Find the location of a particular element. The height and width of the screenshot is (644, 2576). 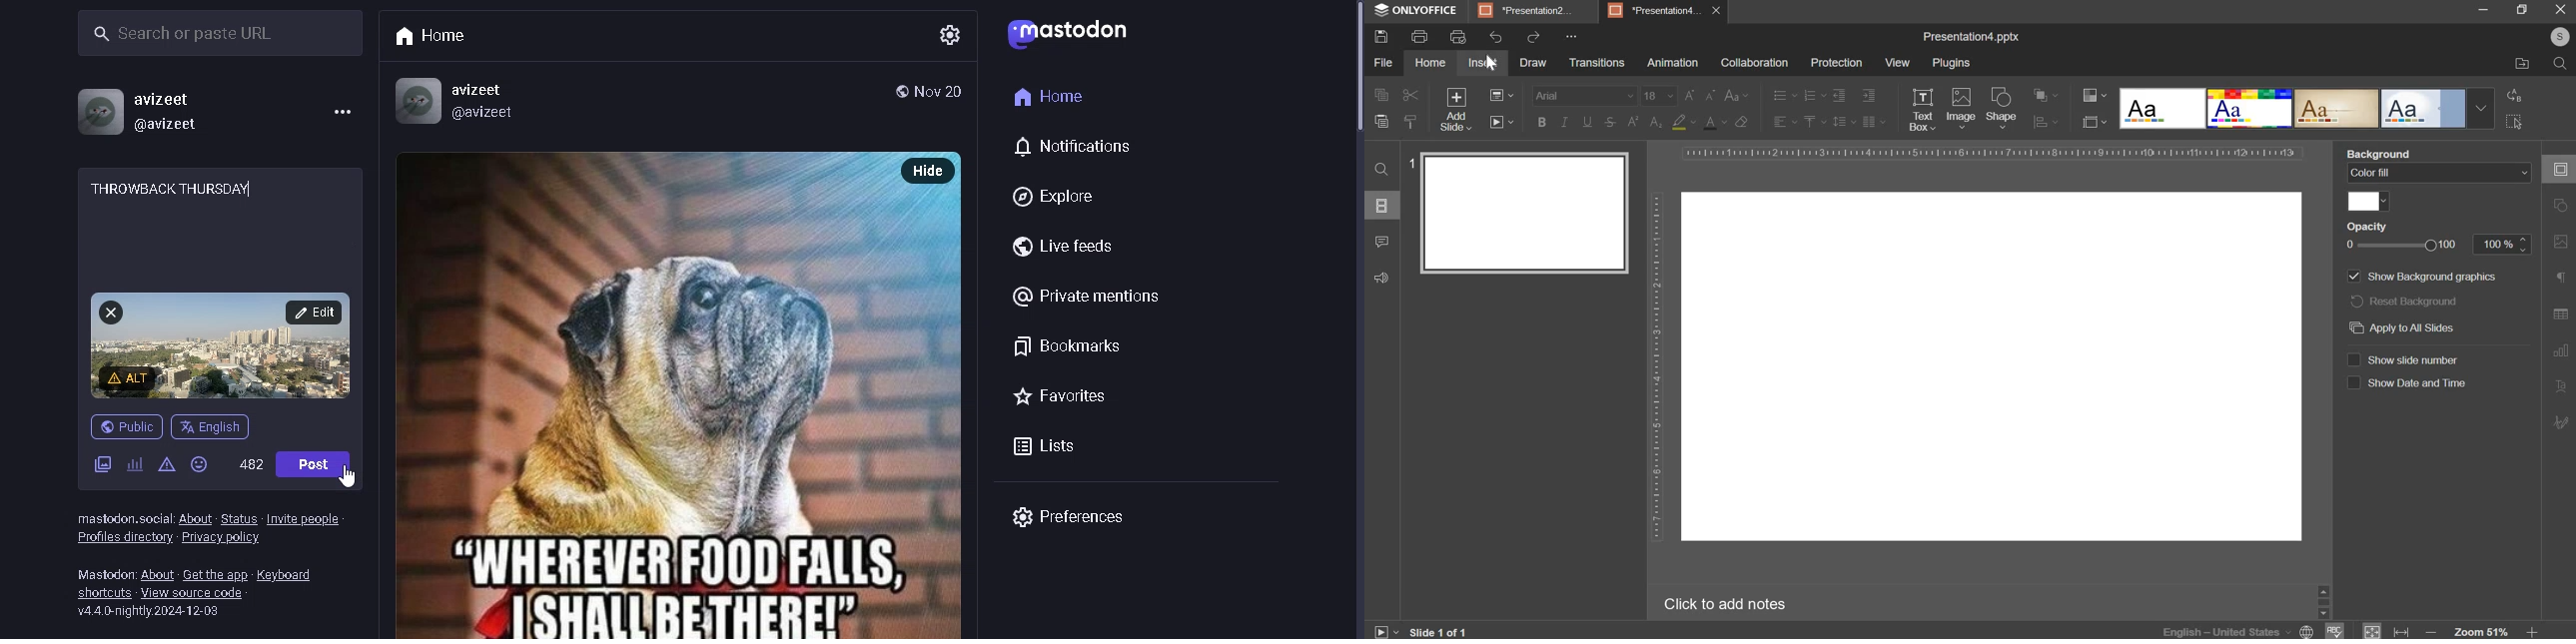

draw is located at coordinates (1532, 63).